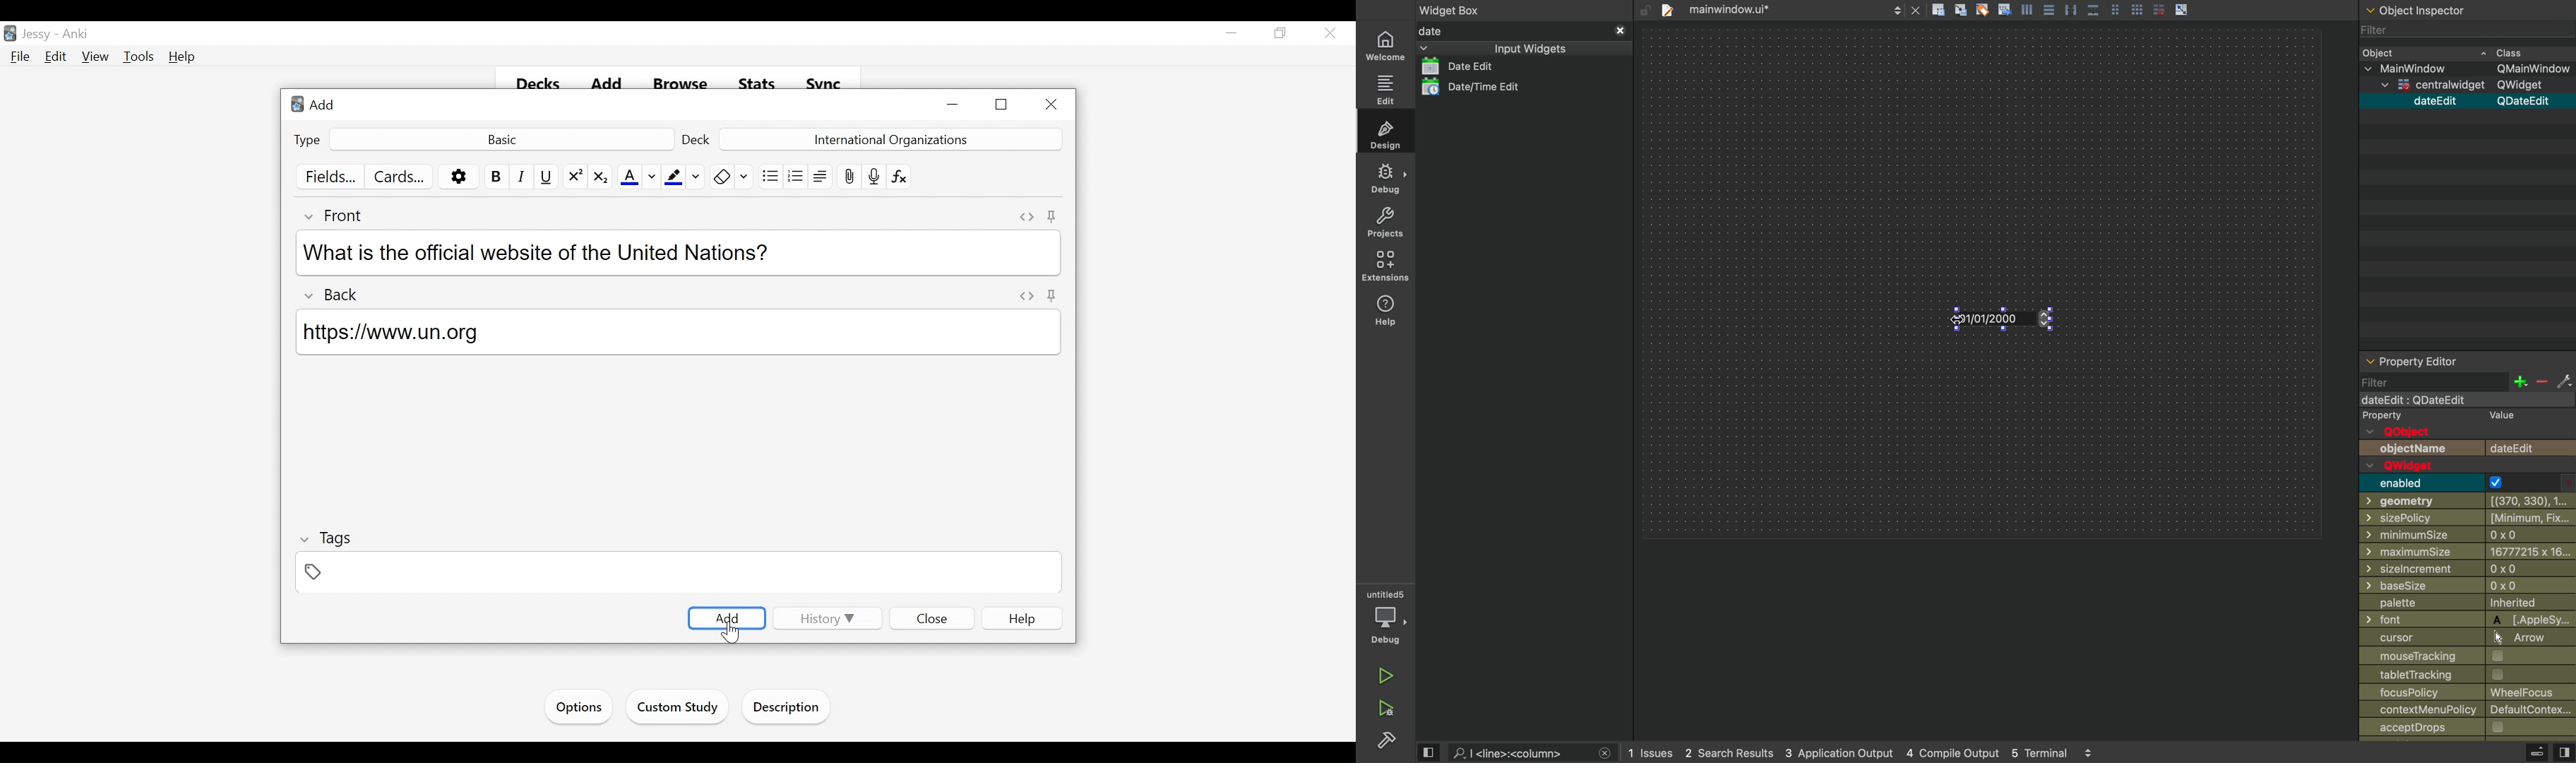 The height and width of the screenshot is (784, 2576). What do you see at coordinates (20, 57) in the screenshot?
I see `File` at bounding box center [20, 57].